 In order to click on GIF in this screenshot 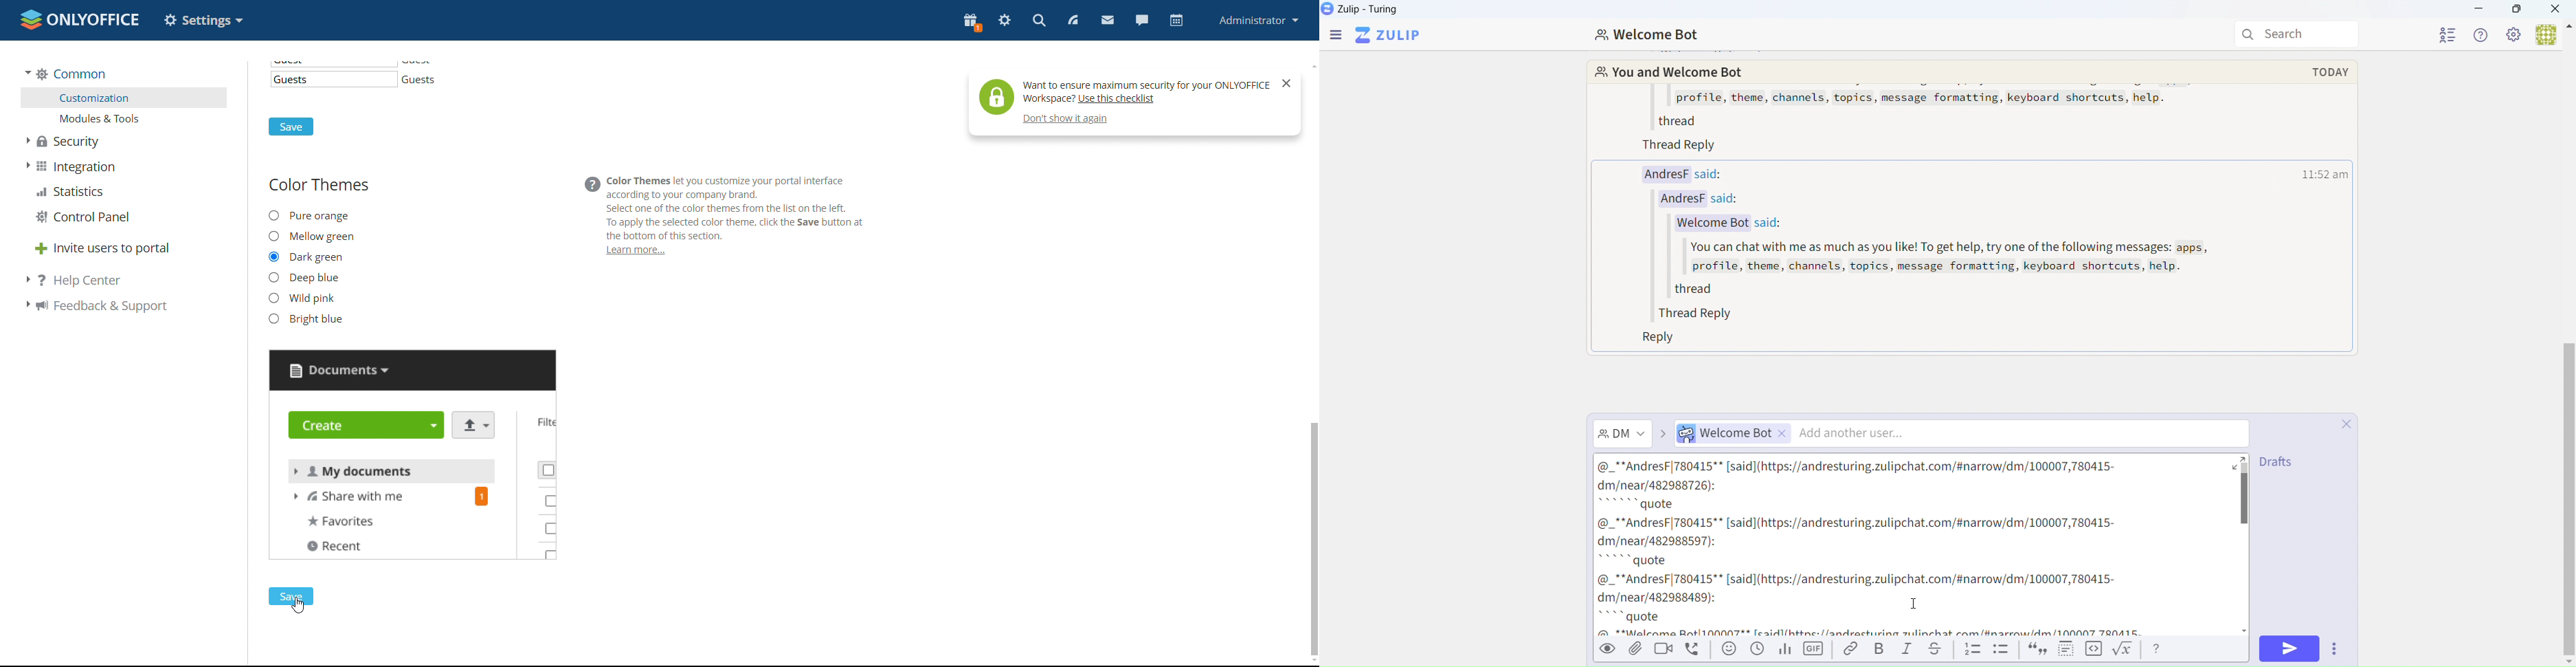, I will do `click(1813, 649)`.